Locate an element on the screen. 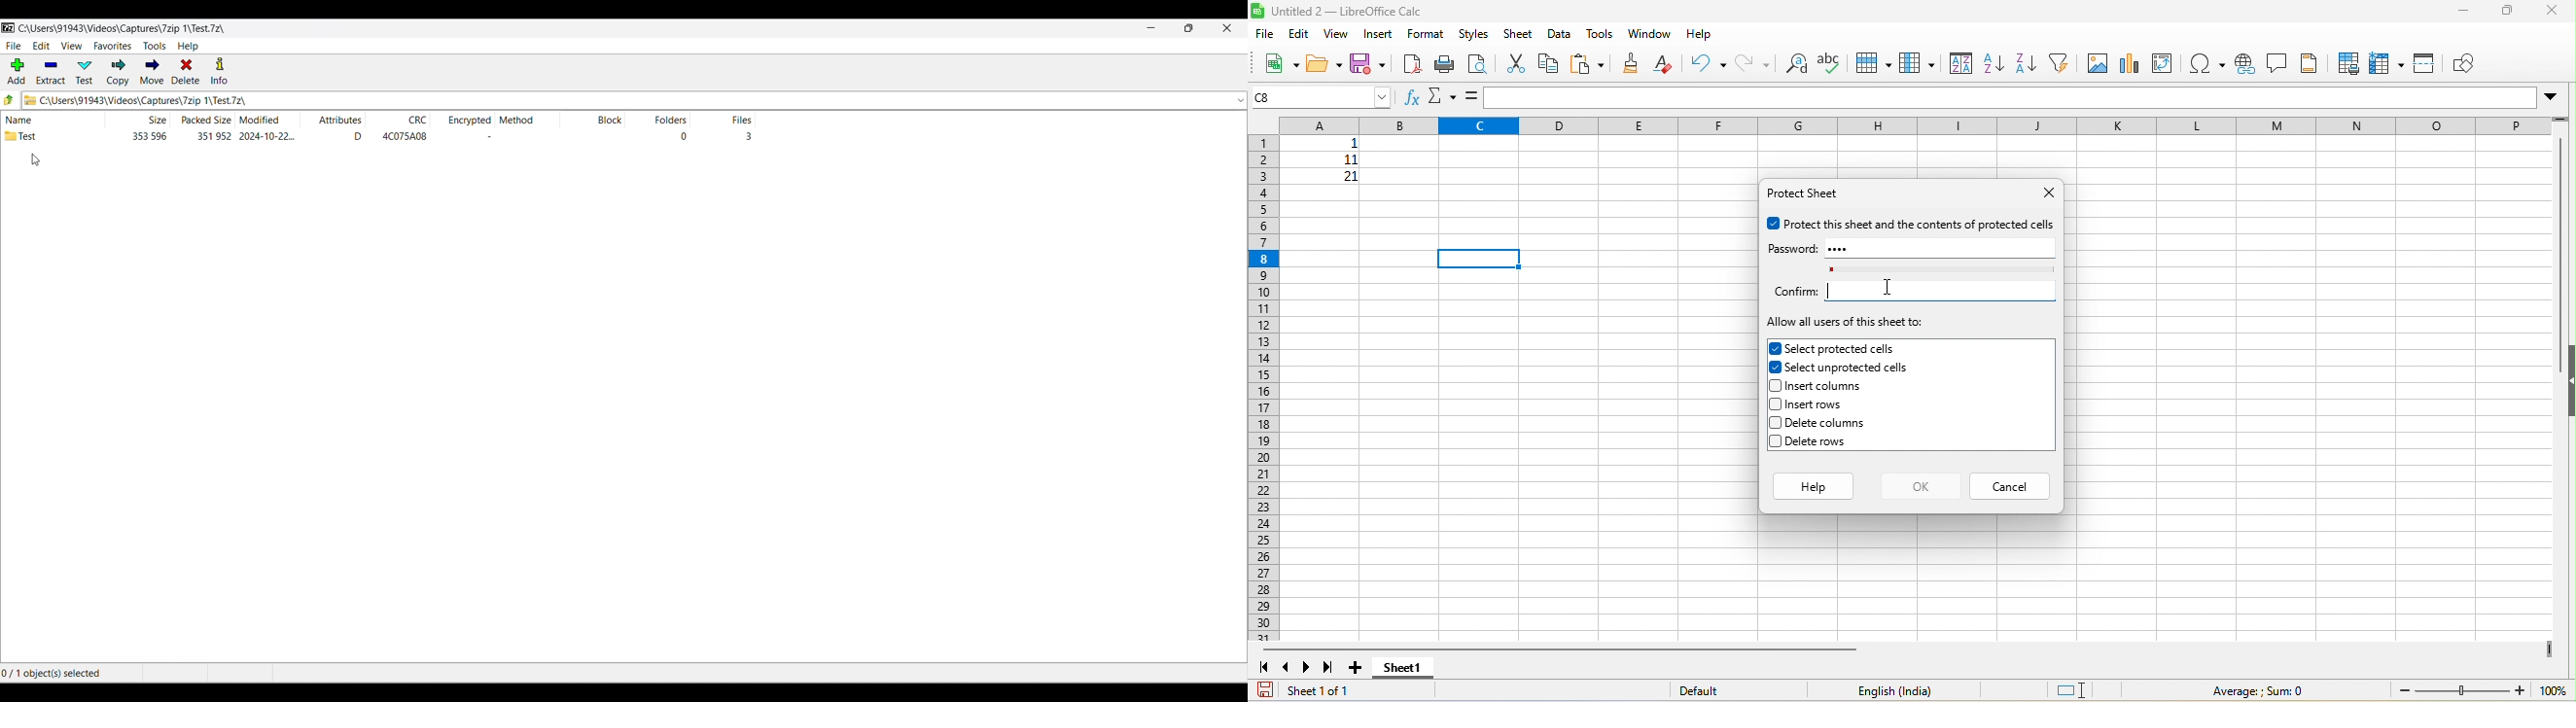 Image resolution: width=2576 pixels, height=728 pixels. File is located at coordinates (13, 46).